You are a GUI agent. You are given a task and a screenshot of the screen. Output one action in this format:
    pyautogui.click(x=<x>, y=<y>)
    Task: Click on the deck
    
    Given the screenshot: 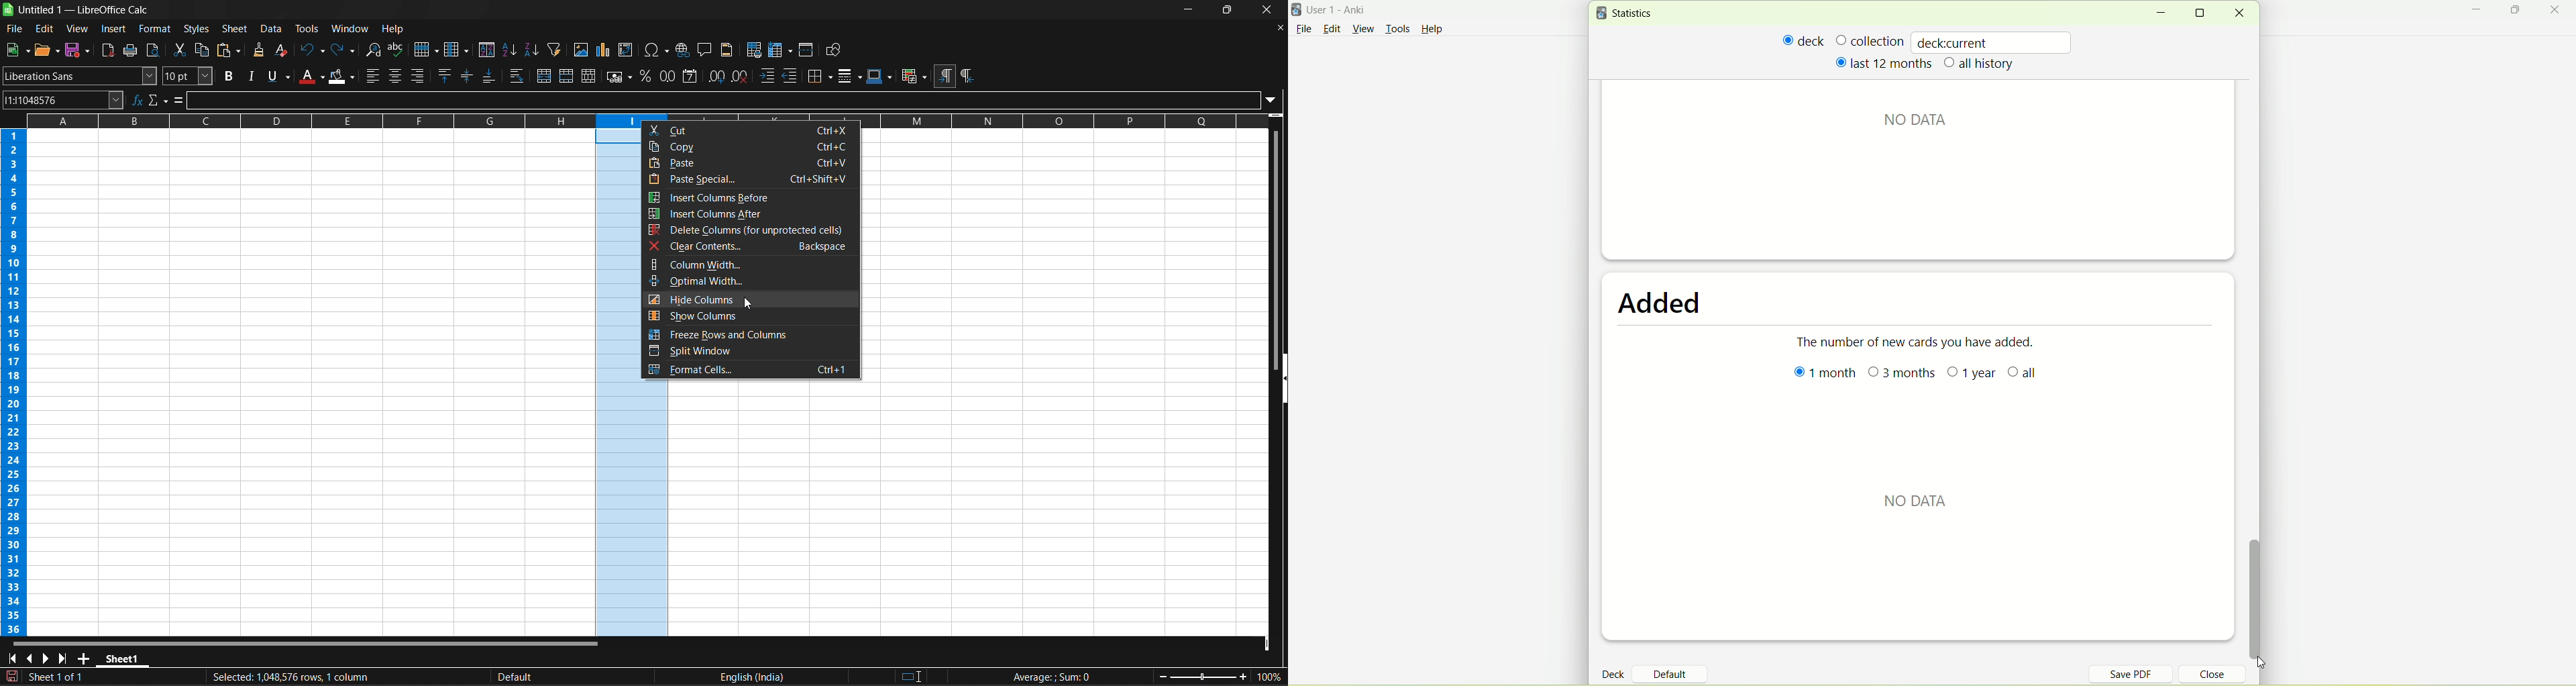 What is the action you would take?
    pyautogui.click(x=1615, y=673)
    